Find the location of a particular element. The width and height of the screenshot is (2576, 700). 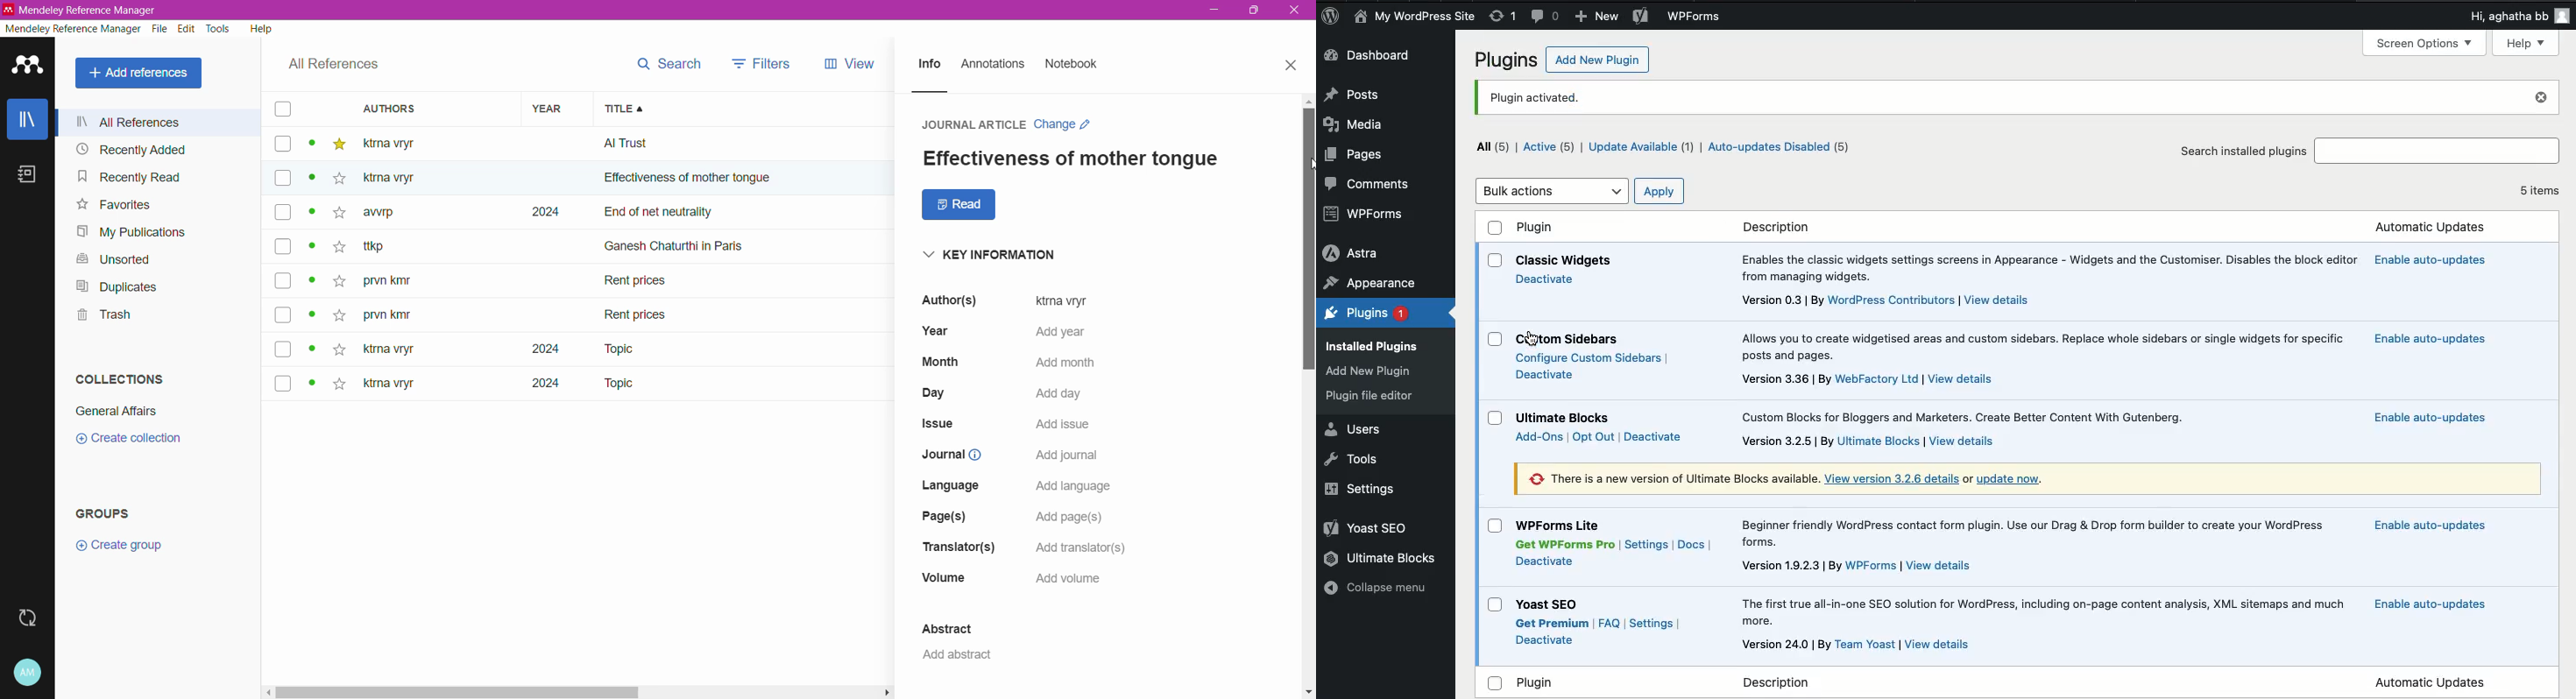

Year is located at coordinates (551, 108).